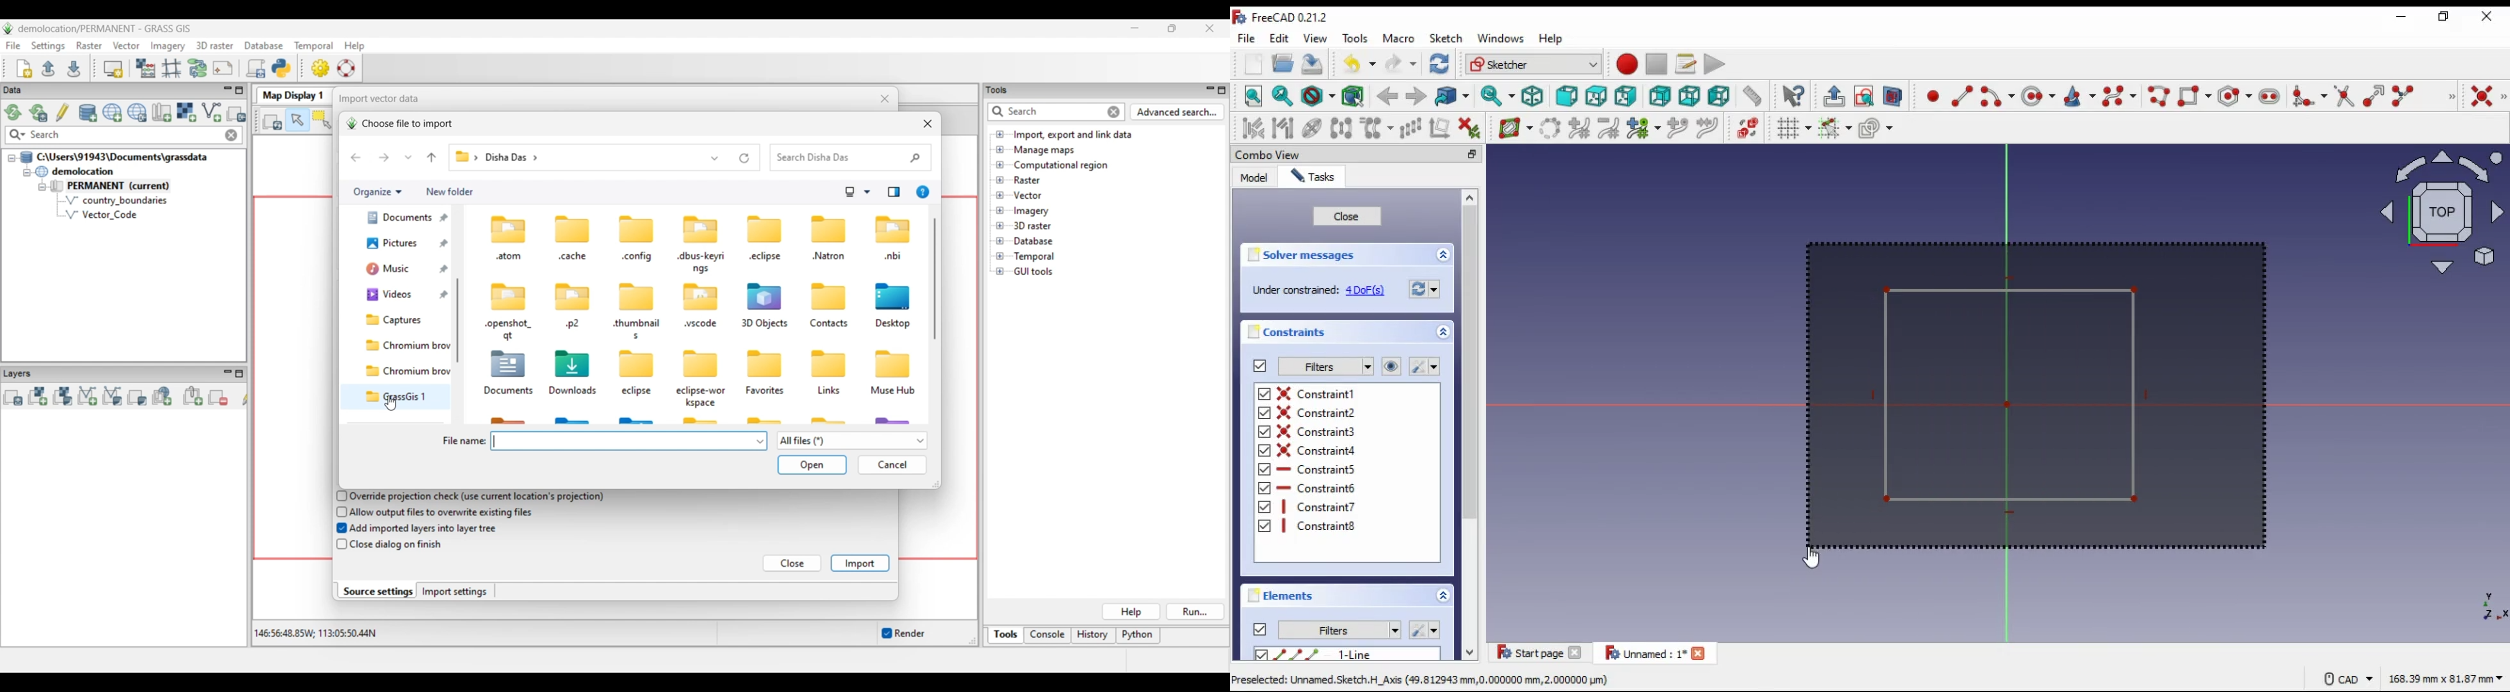 The width and height of the screenshot is (2520, 700). I want to click on toggle snap, so click(1836, 128).